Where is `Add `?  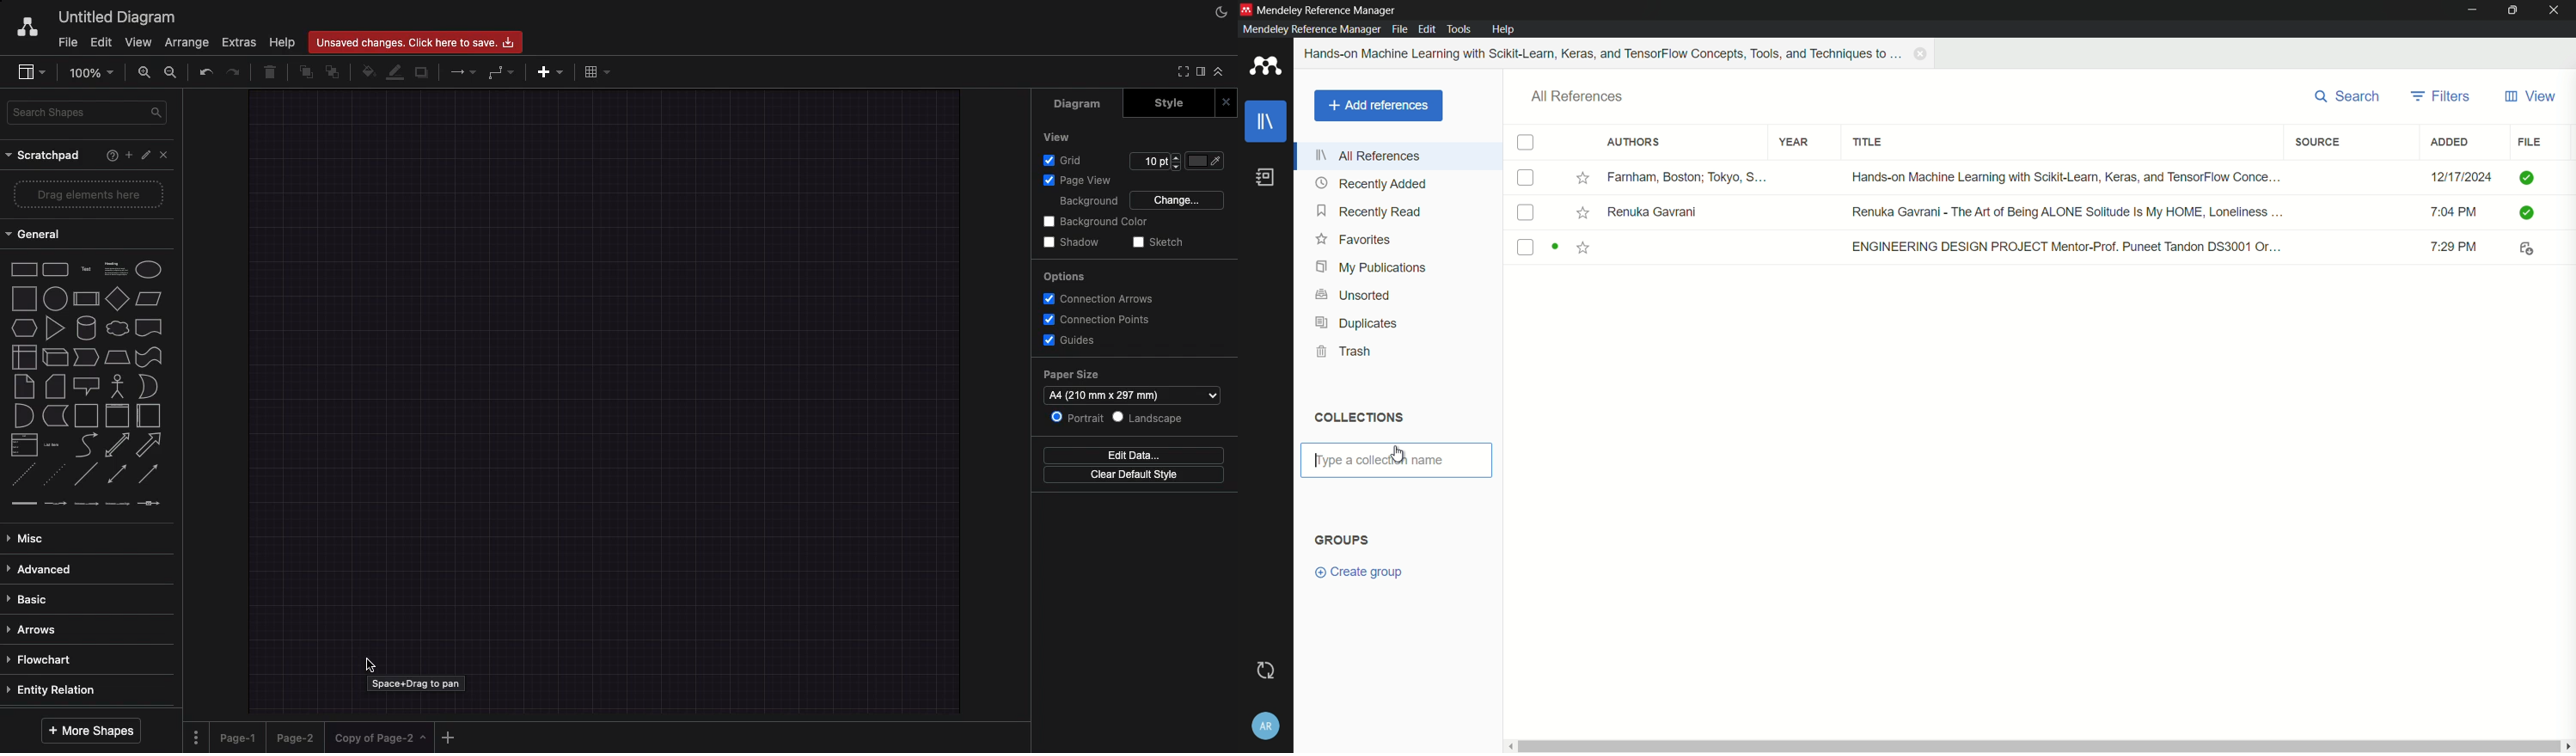
Add  is located at coordinates (460, 738).